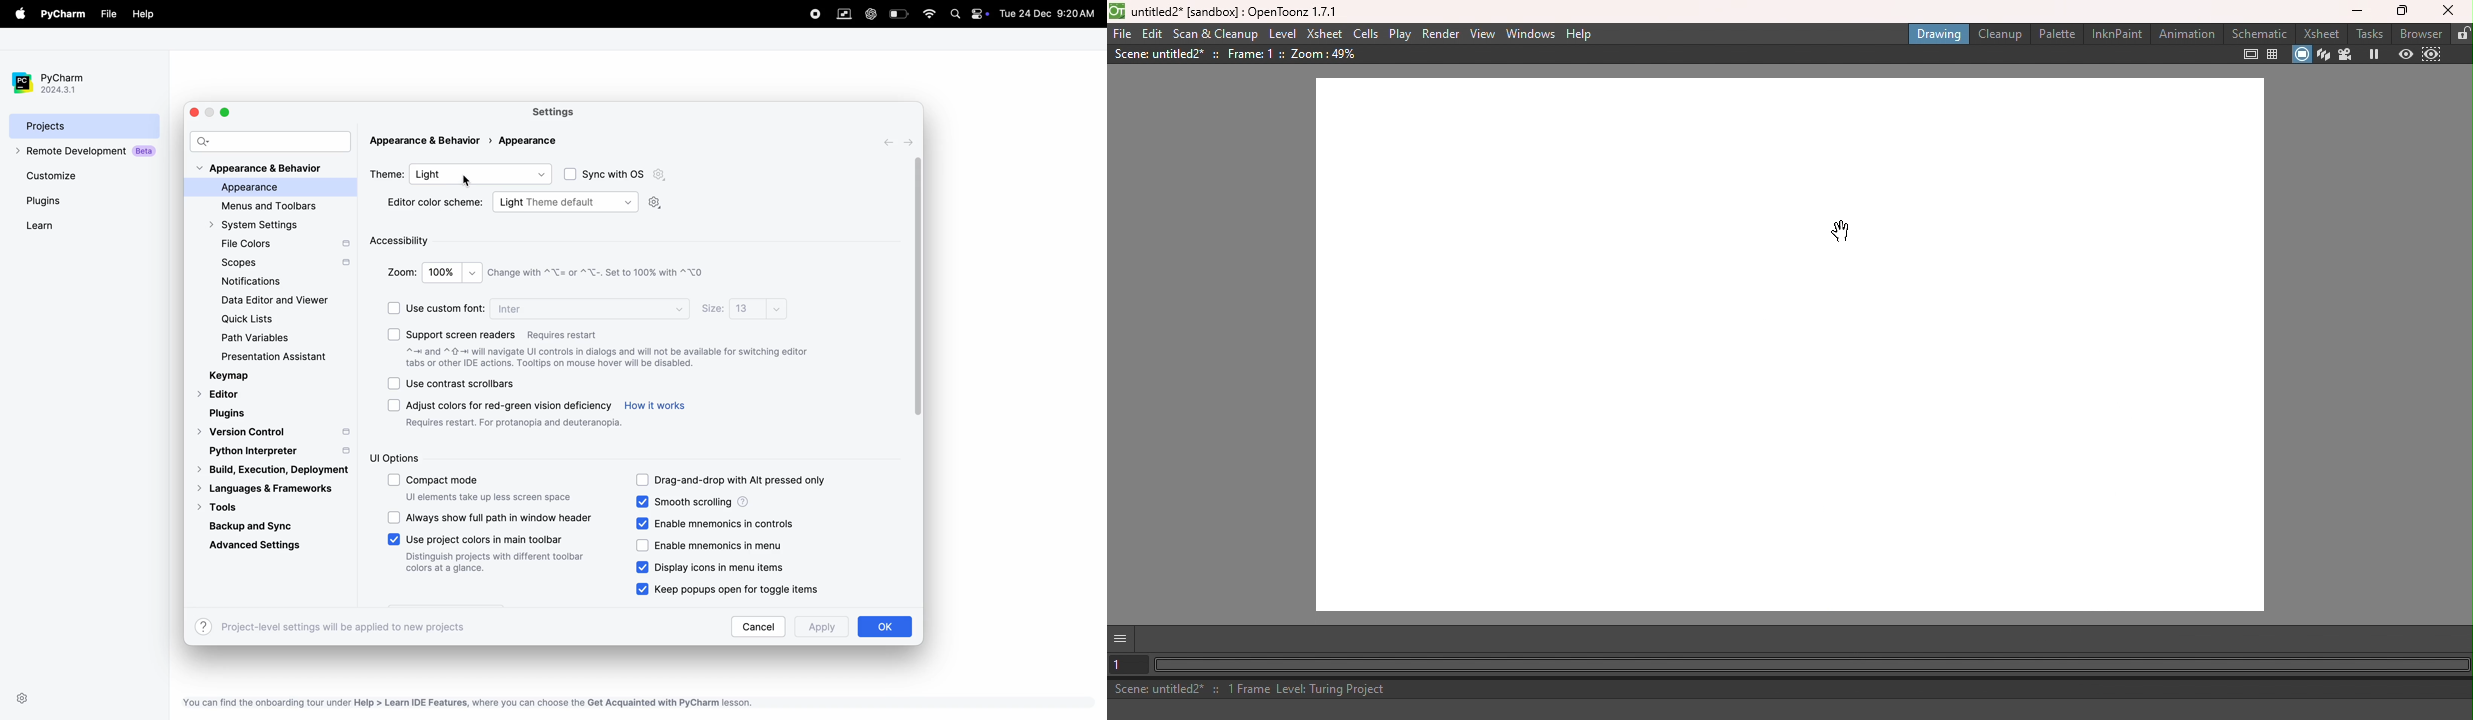  What do you see at coordinates (899, 14) in the screenshot?
I see `battery` at bounding box center [899, 14].